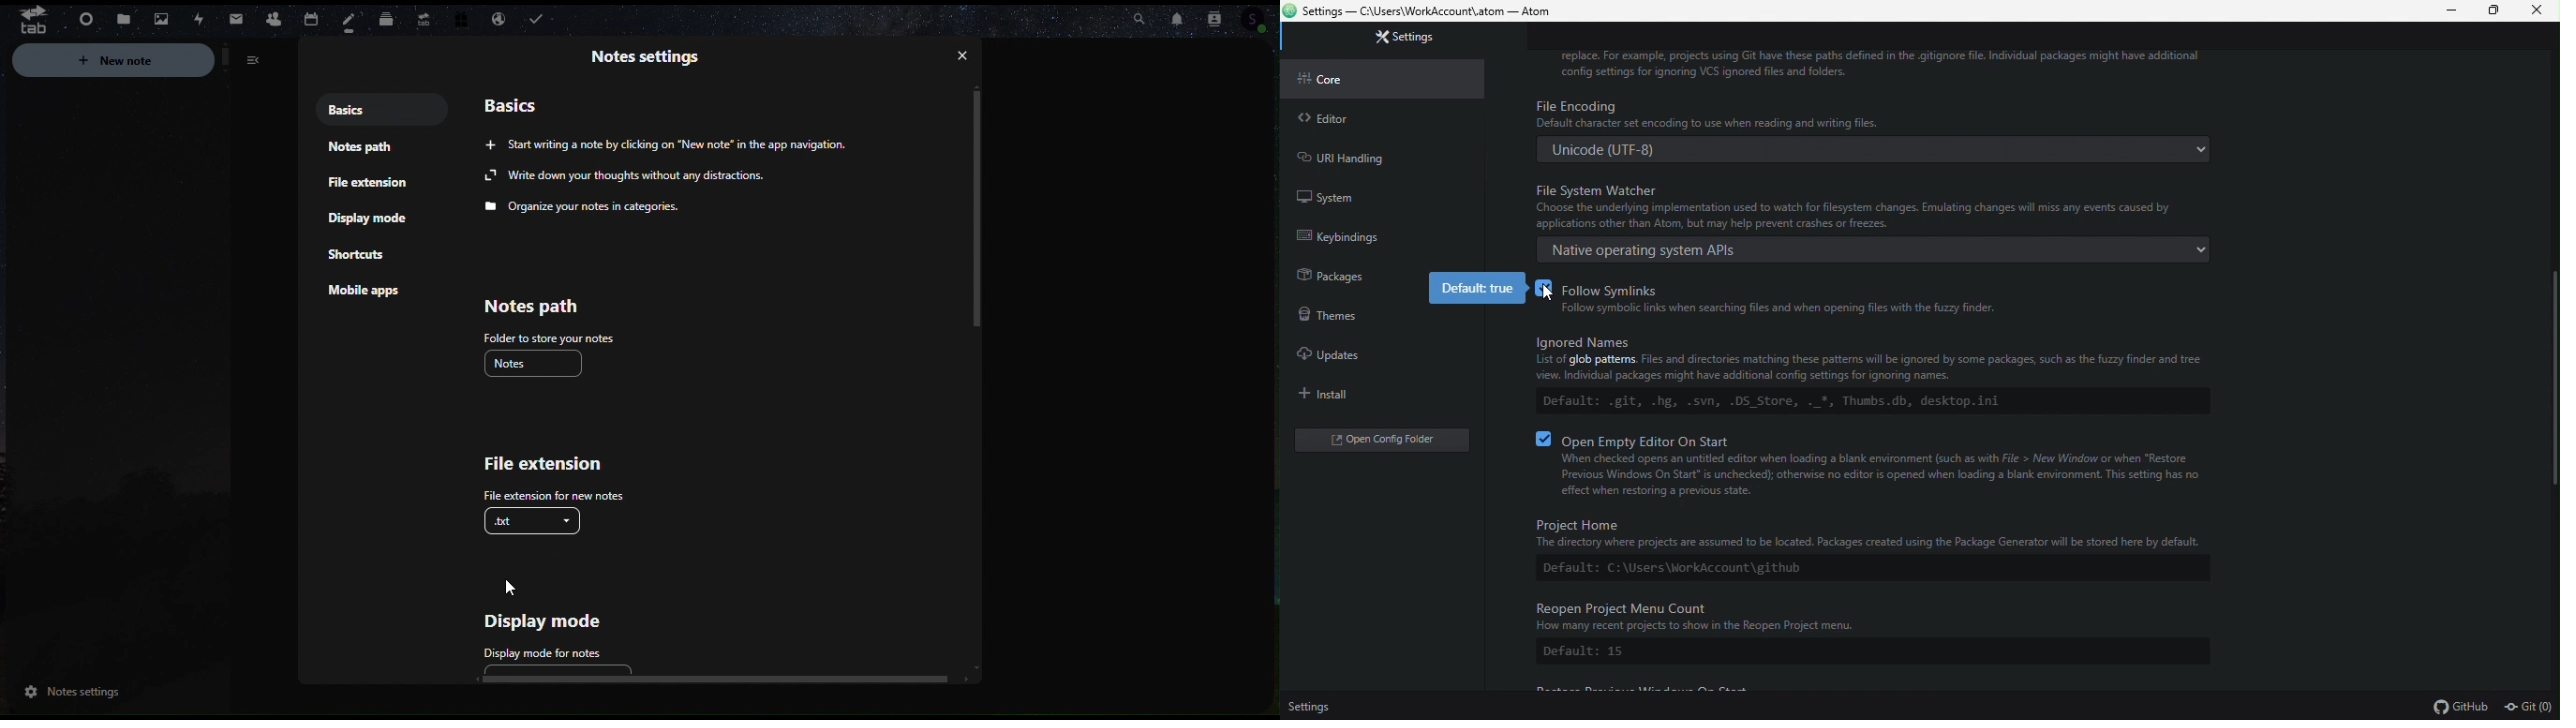  I want to click on Git (0), so click(2528, 708).